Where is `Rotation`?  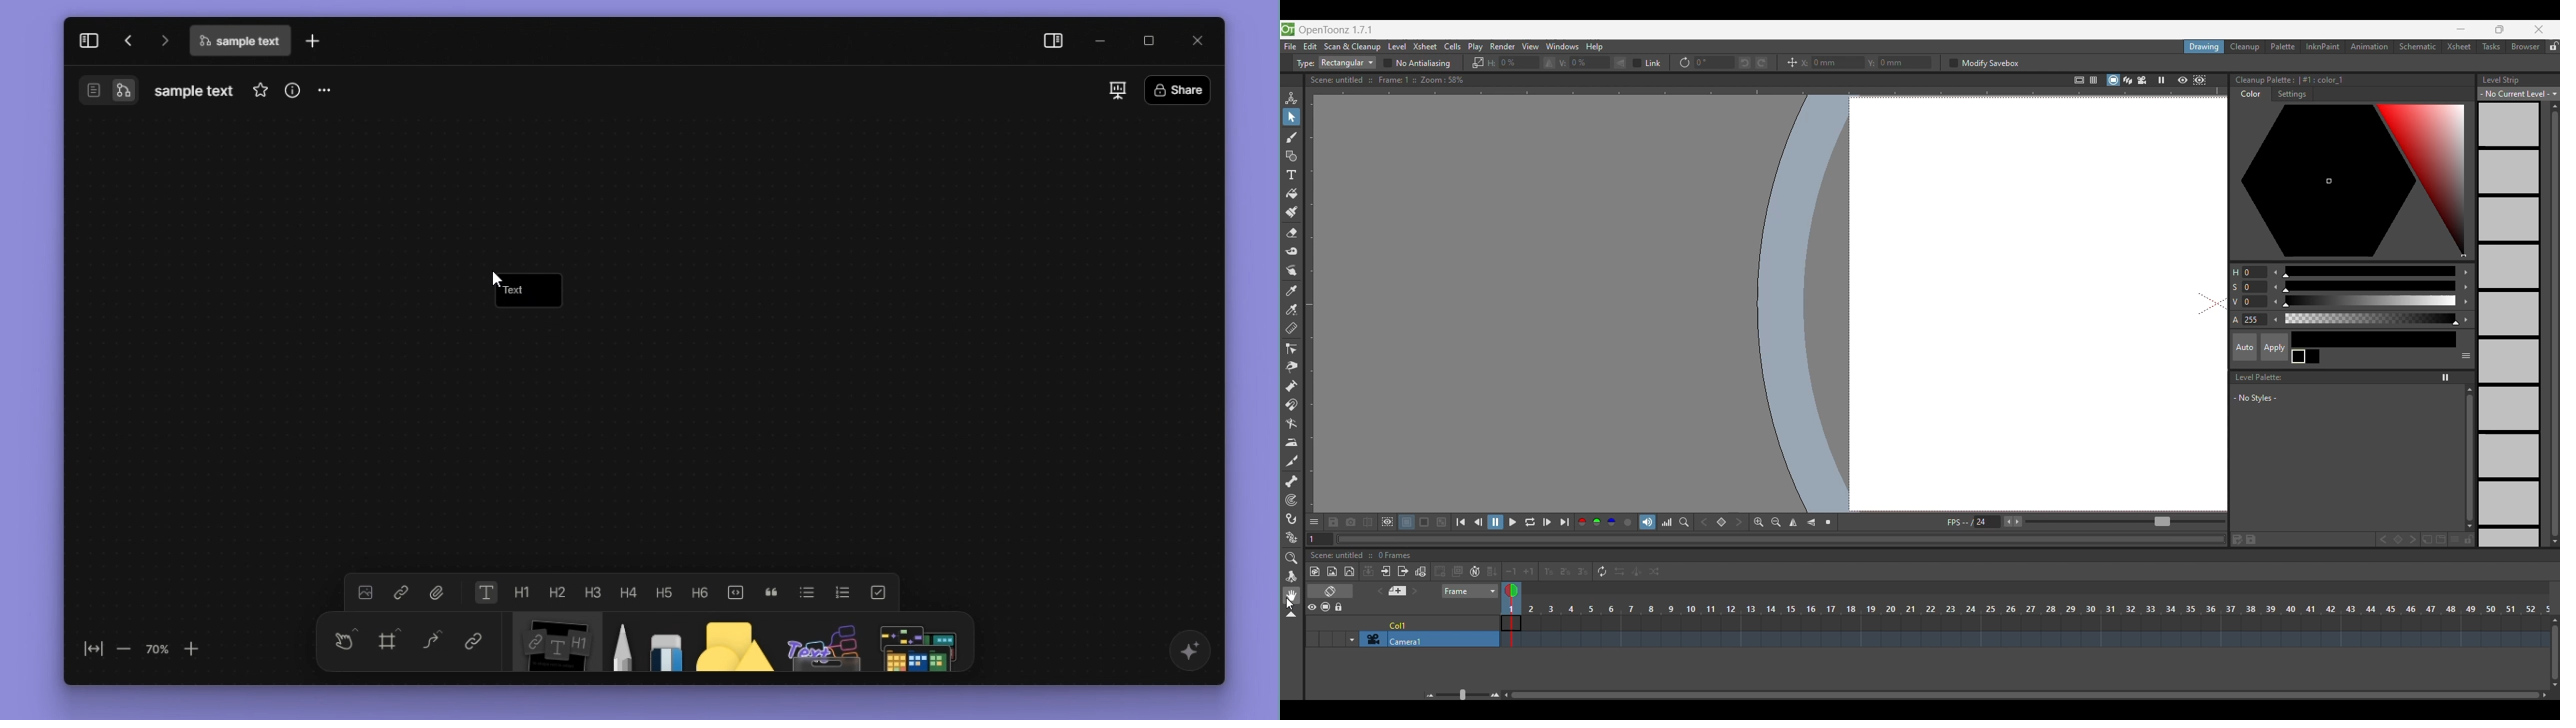
Rotation is located at coordinates (1685, 62).